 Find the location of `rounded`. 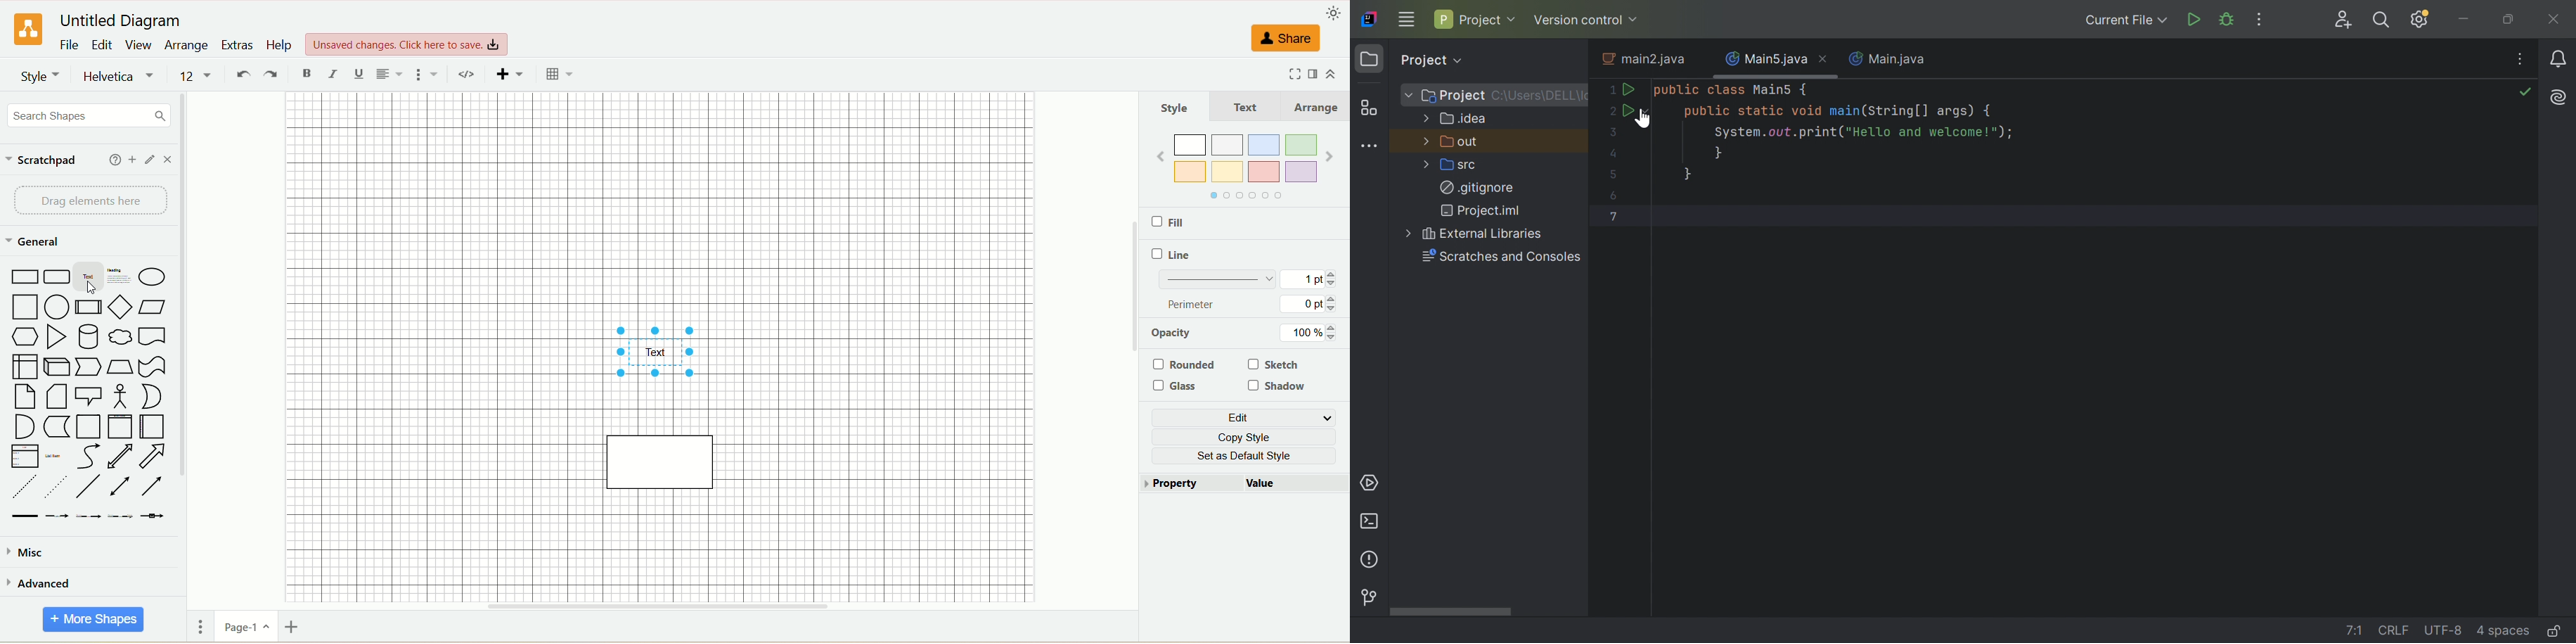

rounded is located at coordinates (1188, 363).